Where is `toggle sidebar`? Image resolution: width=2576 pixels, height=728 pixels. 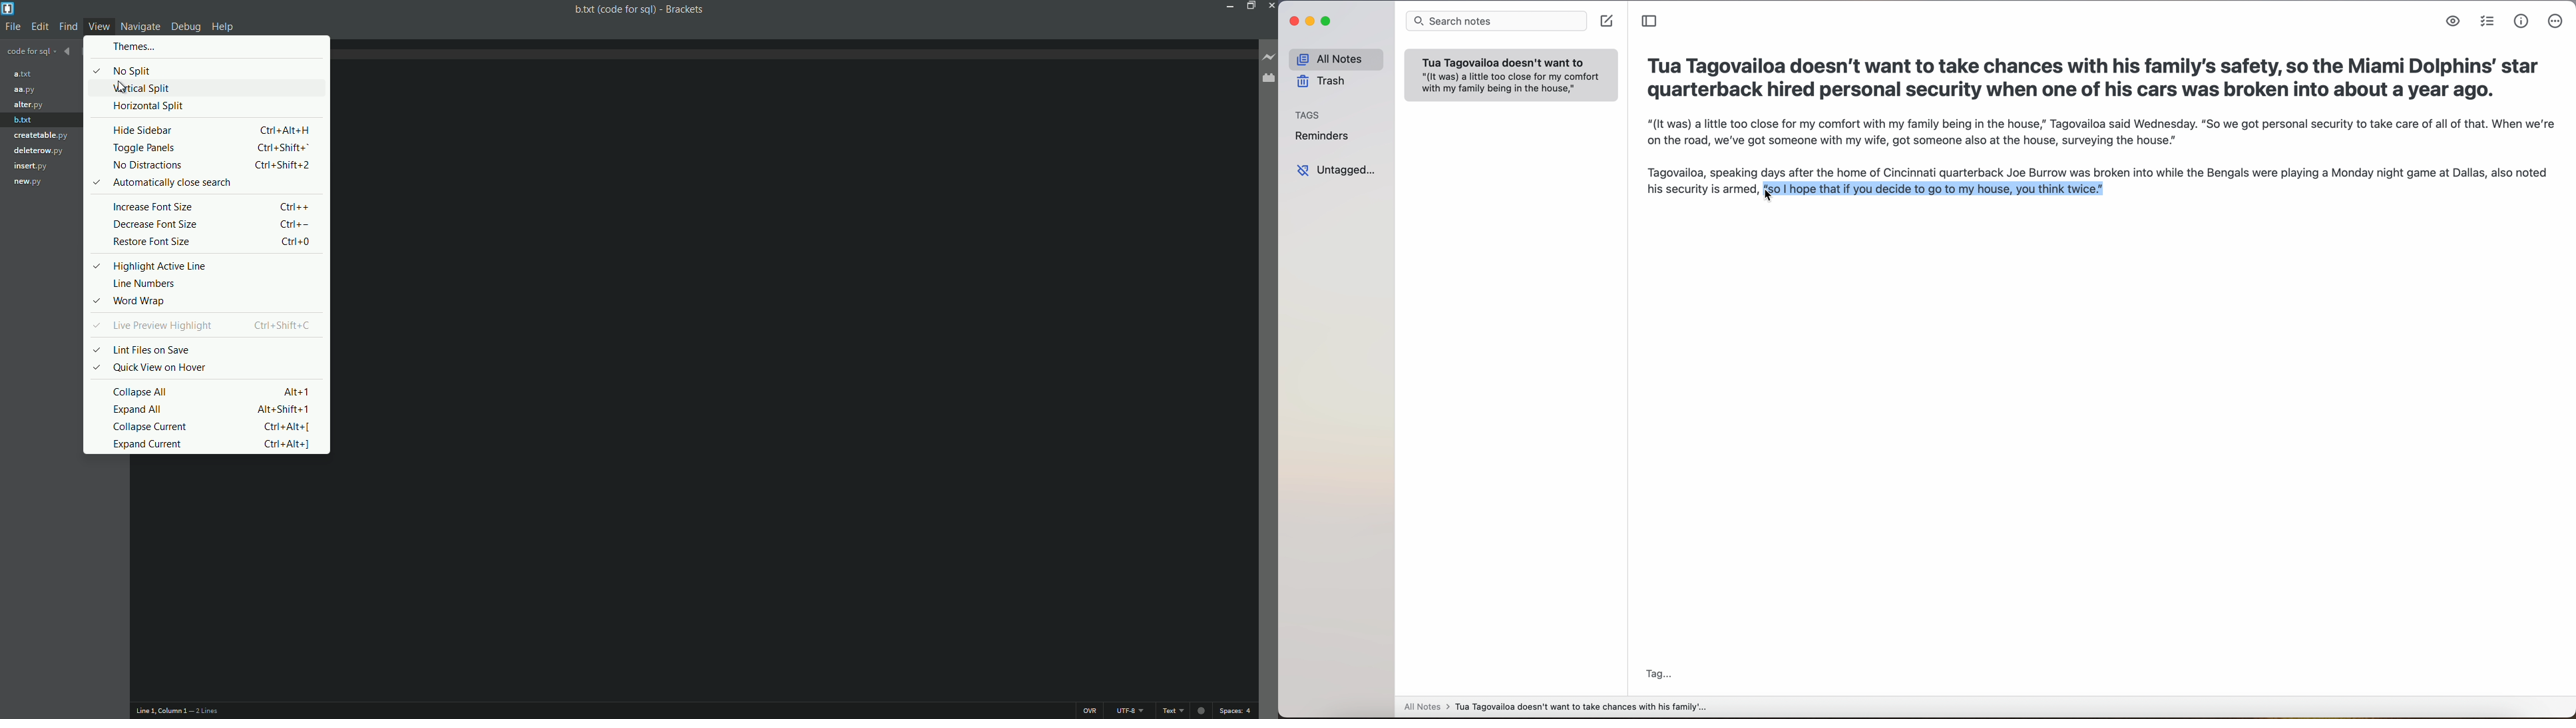 toggle sidebar is located at coordinates (1651, 22).